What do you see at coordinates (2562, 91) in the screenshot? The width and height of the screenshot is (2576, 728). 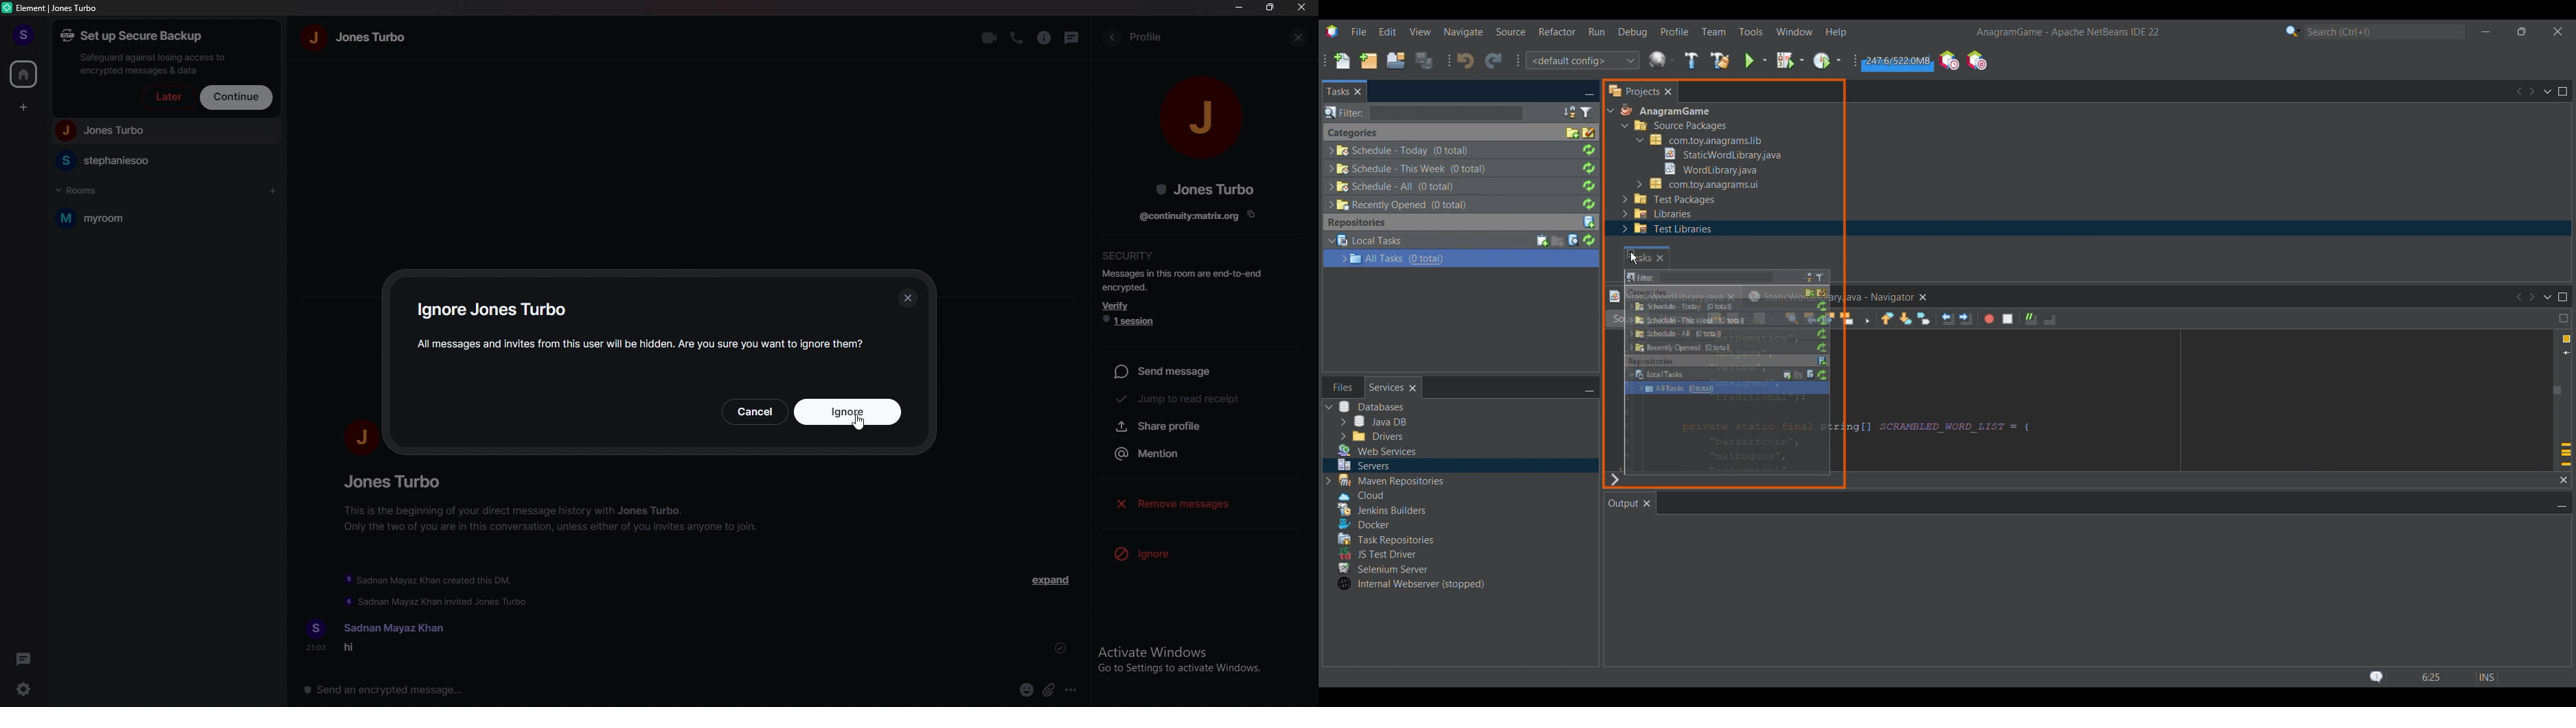 I see `Maximize window` at bounding box center [2562, 91].